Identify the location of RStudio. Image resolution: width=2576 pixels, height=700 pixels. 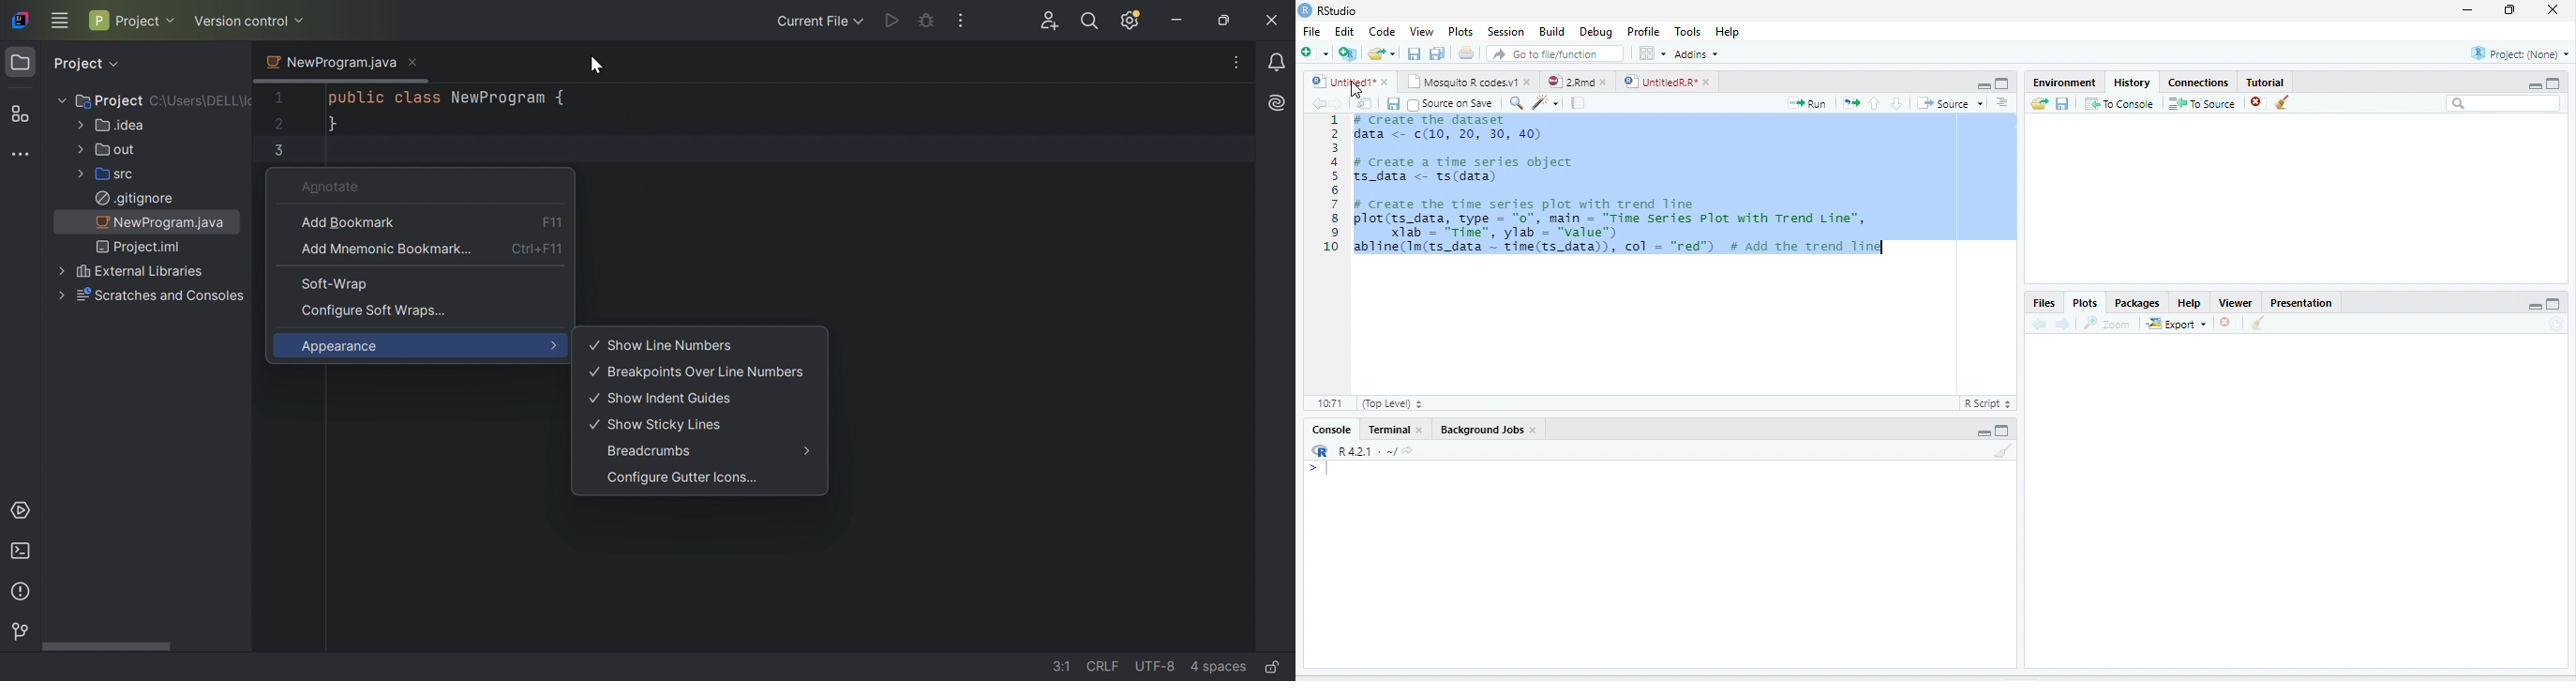
(1327, 9).